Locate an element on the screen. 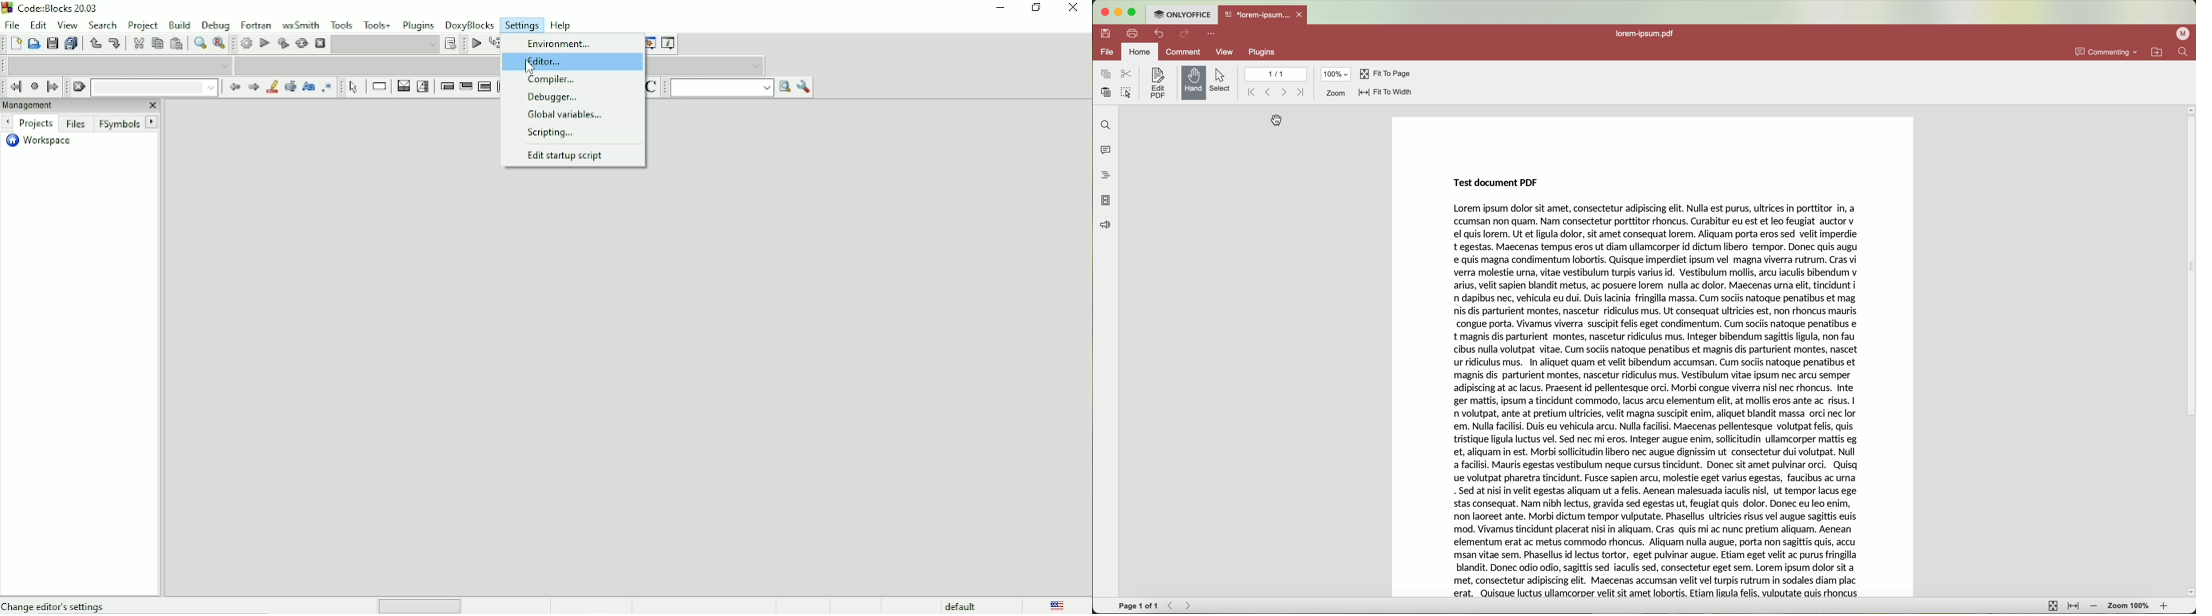  Debug is located at coordinates (214, 24).